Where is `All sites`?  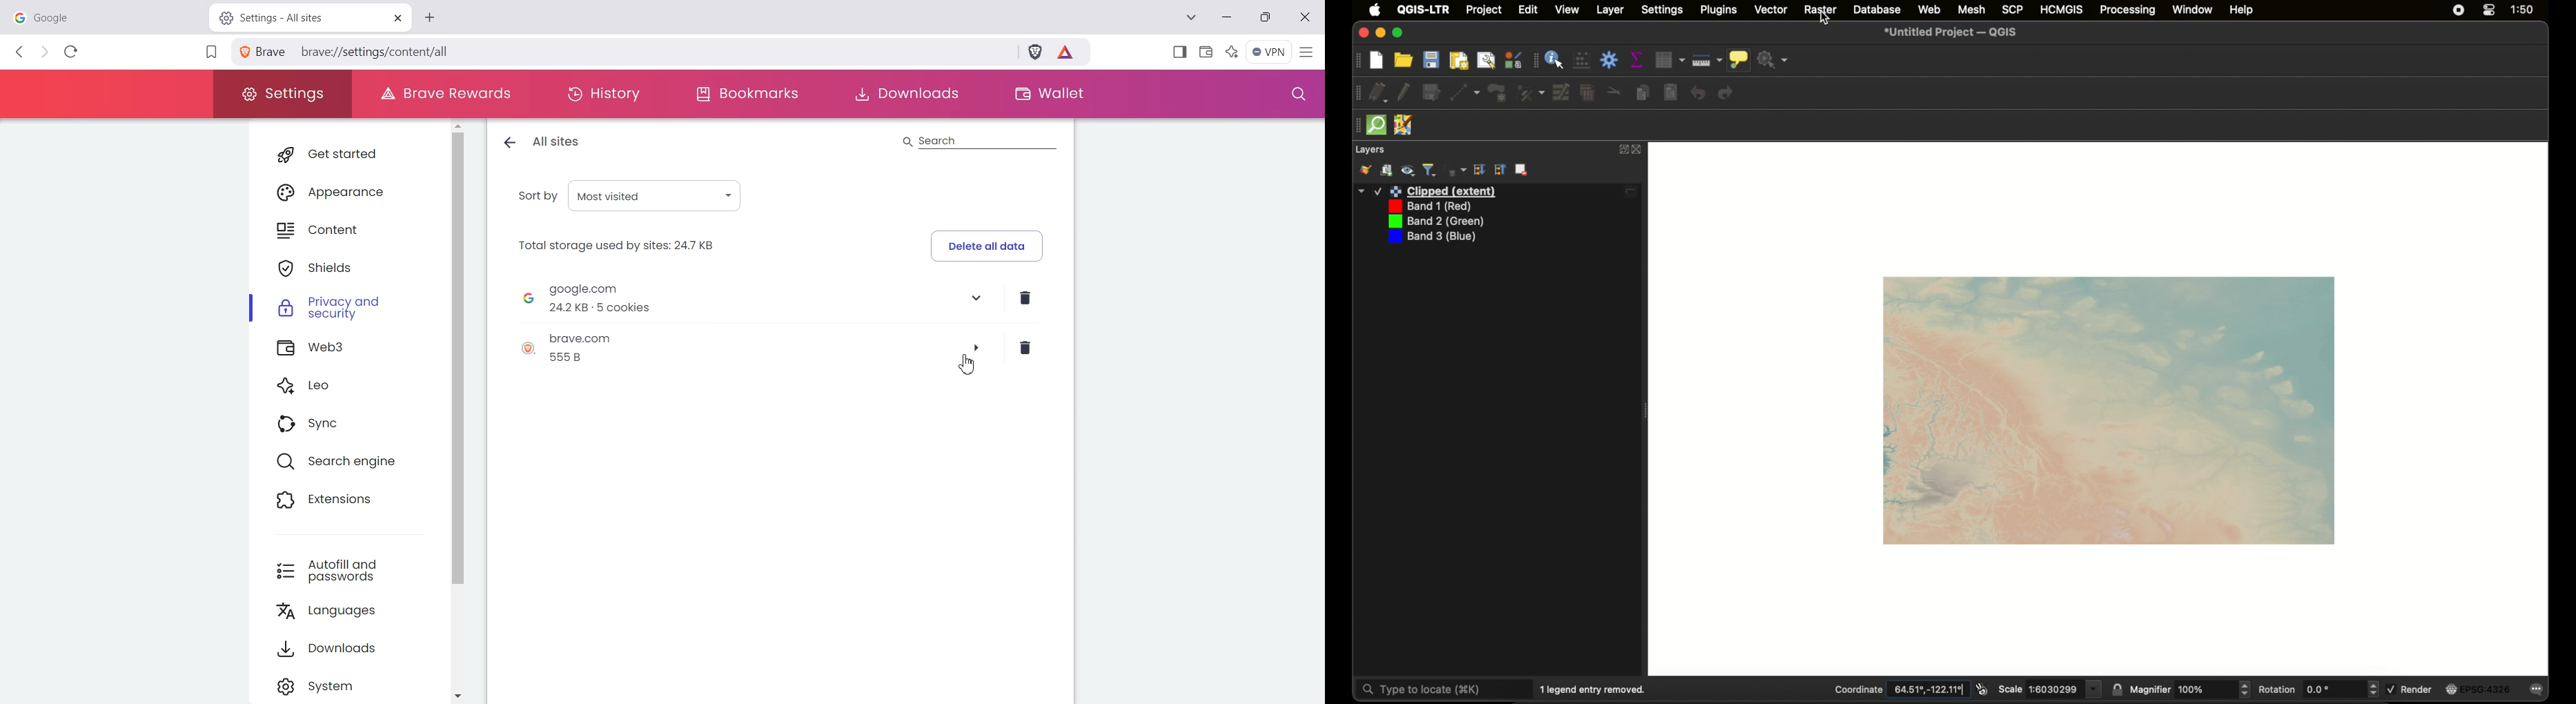 All sites is located at coordinates (543, 141).